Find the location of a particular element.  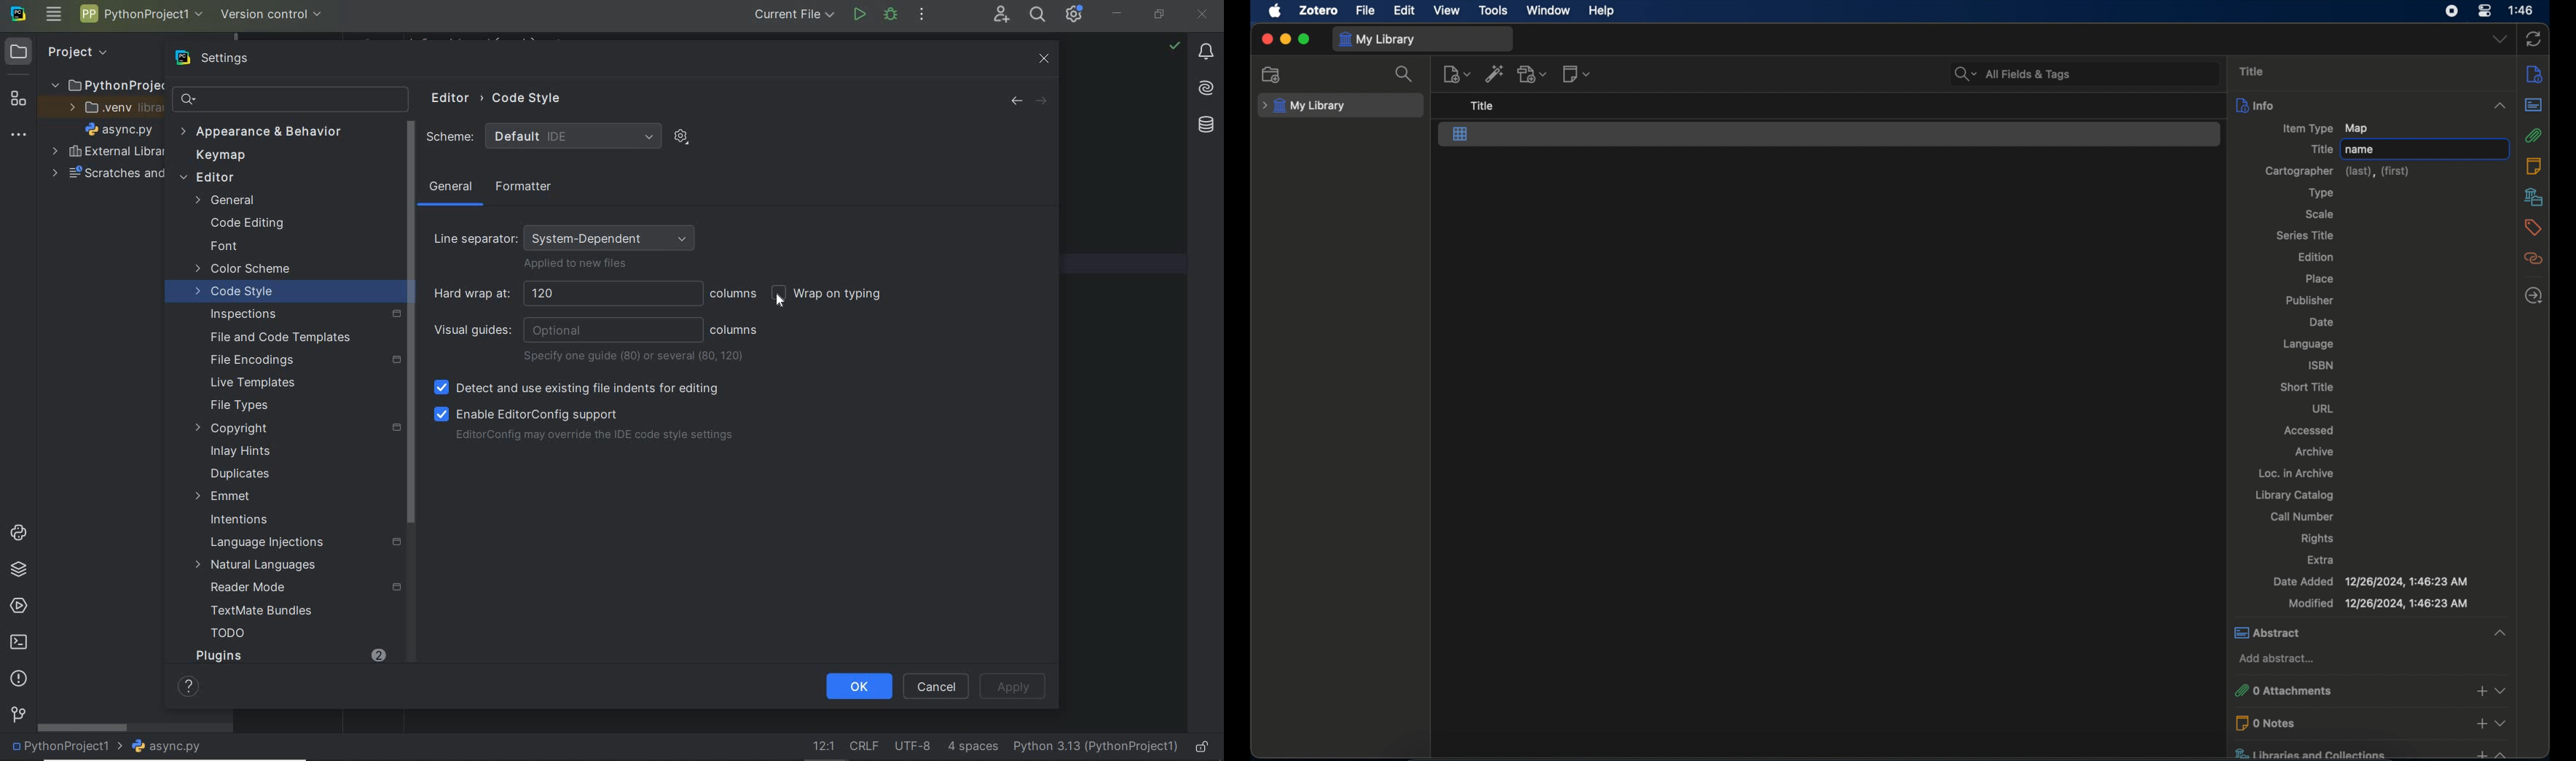

loc. in archive is located at coordinates (2297, 473).